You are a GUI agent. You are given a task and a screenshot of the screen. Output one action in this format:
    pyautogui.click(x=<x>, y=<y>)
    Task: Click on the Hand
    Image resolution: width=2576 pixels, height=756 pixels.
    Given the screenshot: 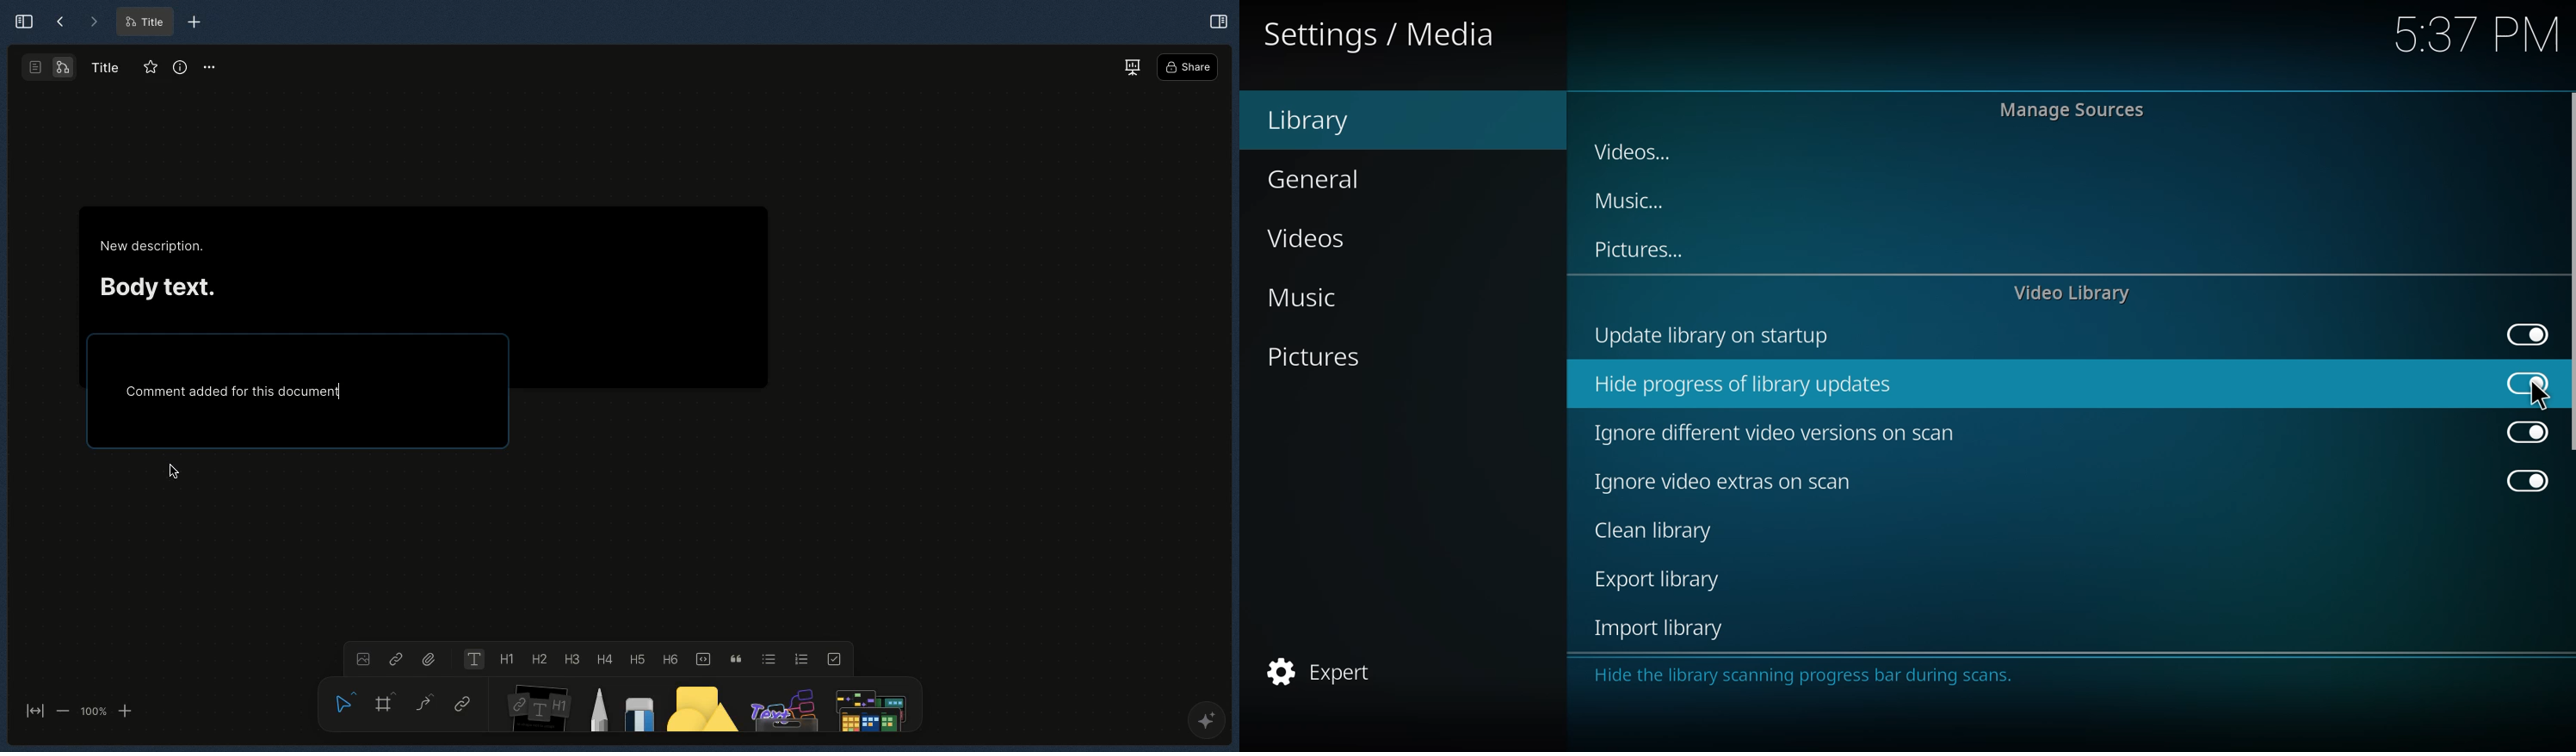 What is the action you would take?
    pyautogui.click(x=341, y=700)
    